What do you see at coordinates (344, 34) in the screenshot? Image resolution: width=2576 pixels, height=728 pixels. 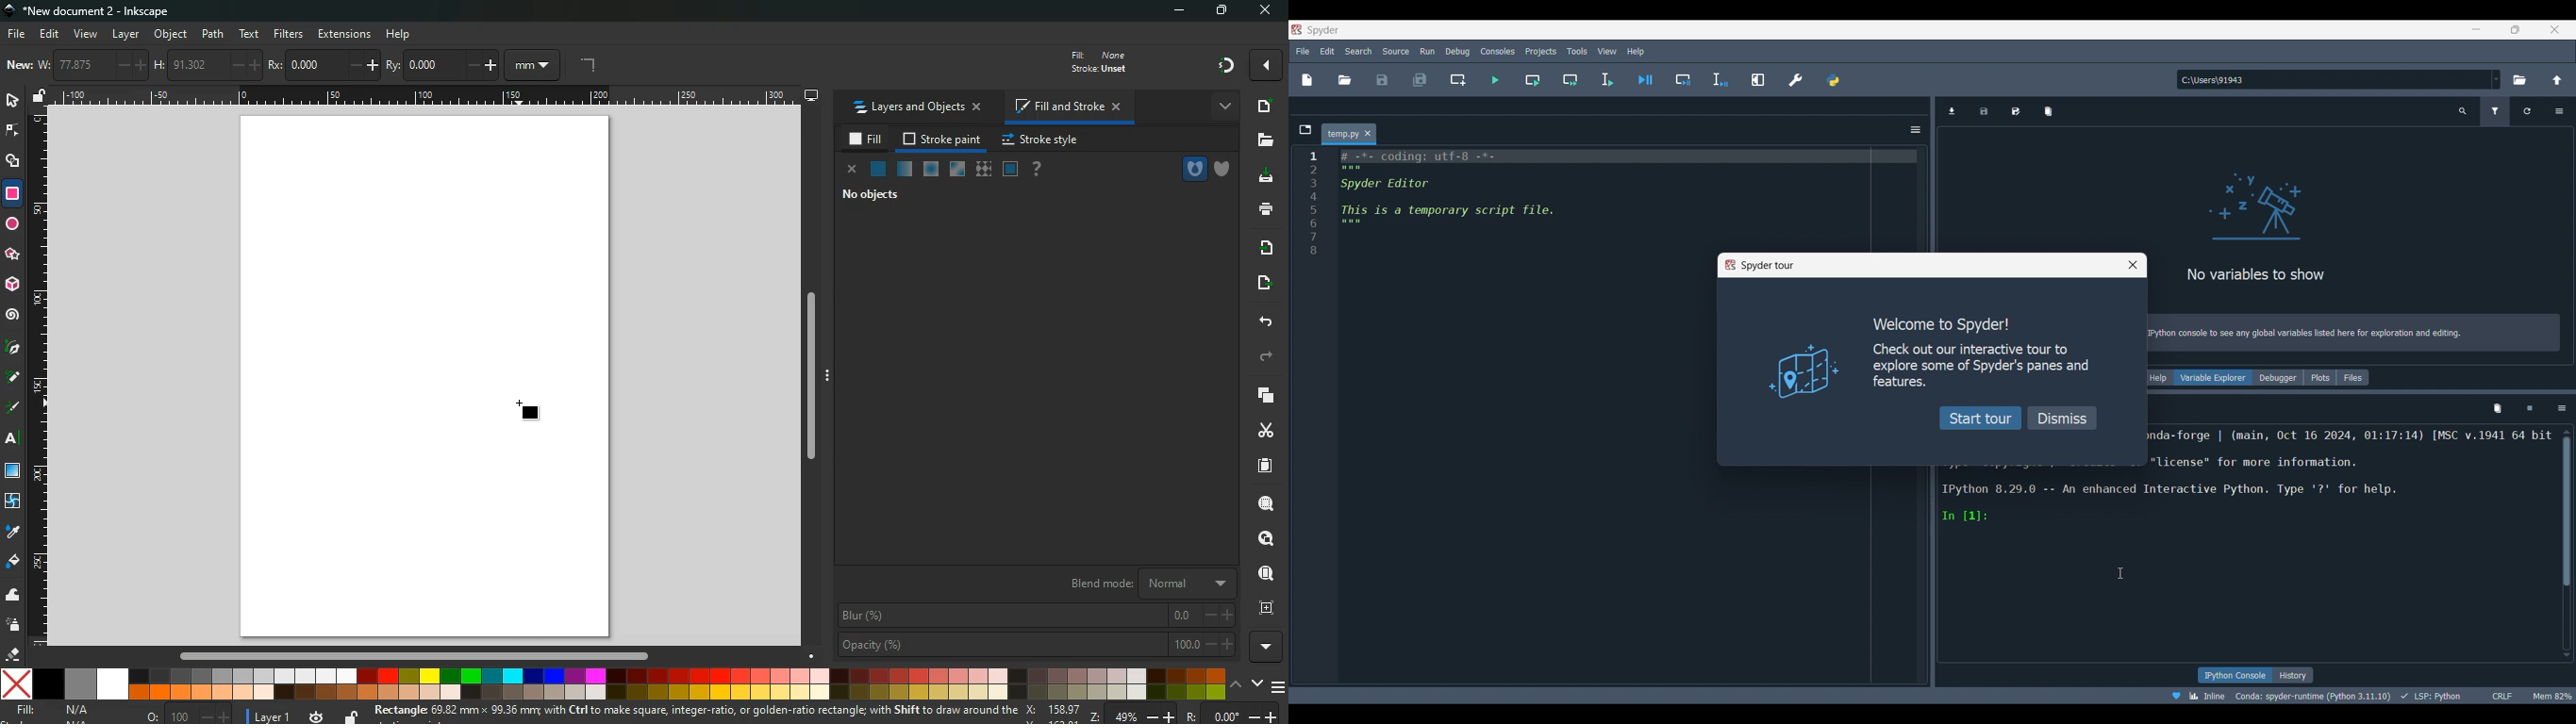 I see `extensions` at bounding box center [344, 34].